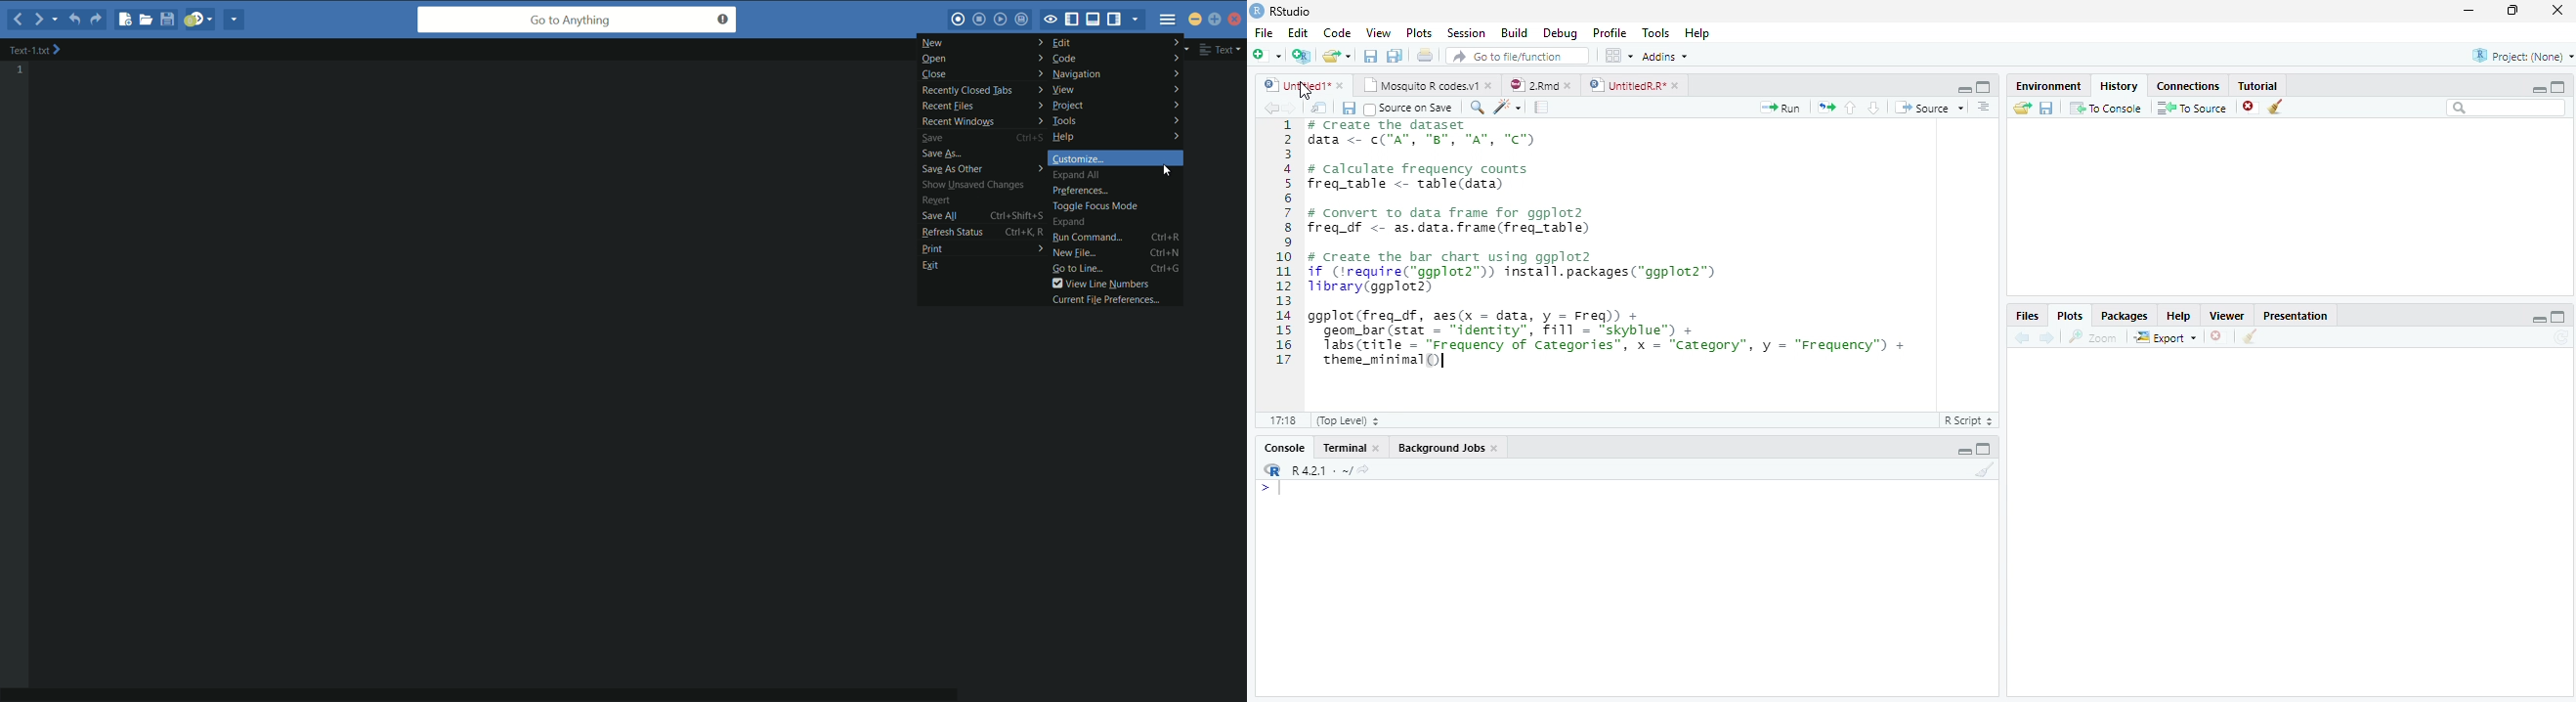 This screenshot has width=2576, height=728. I want to click on Number list, so click(1280, 248).